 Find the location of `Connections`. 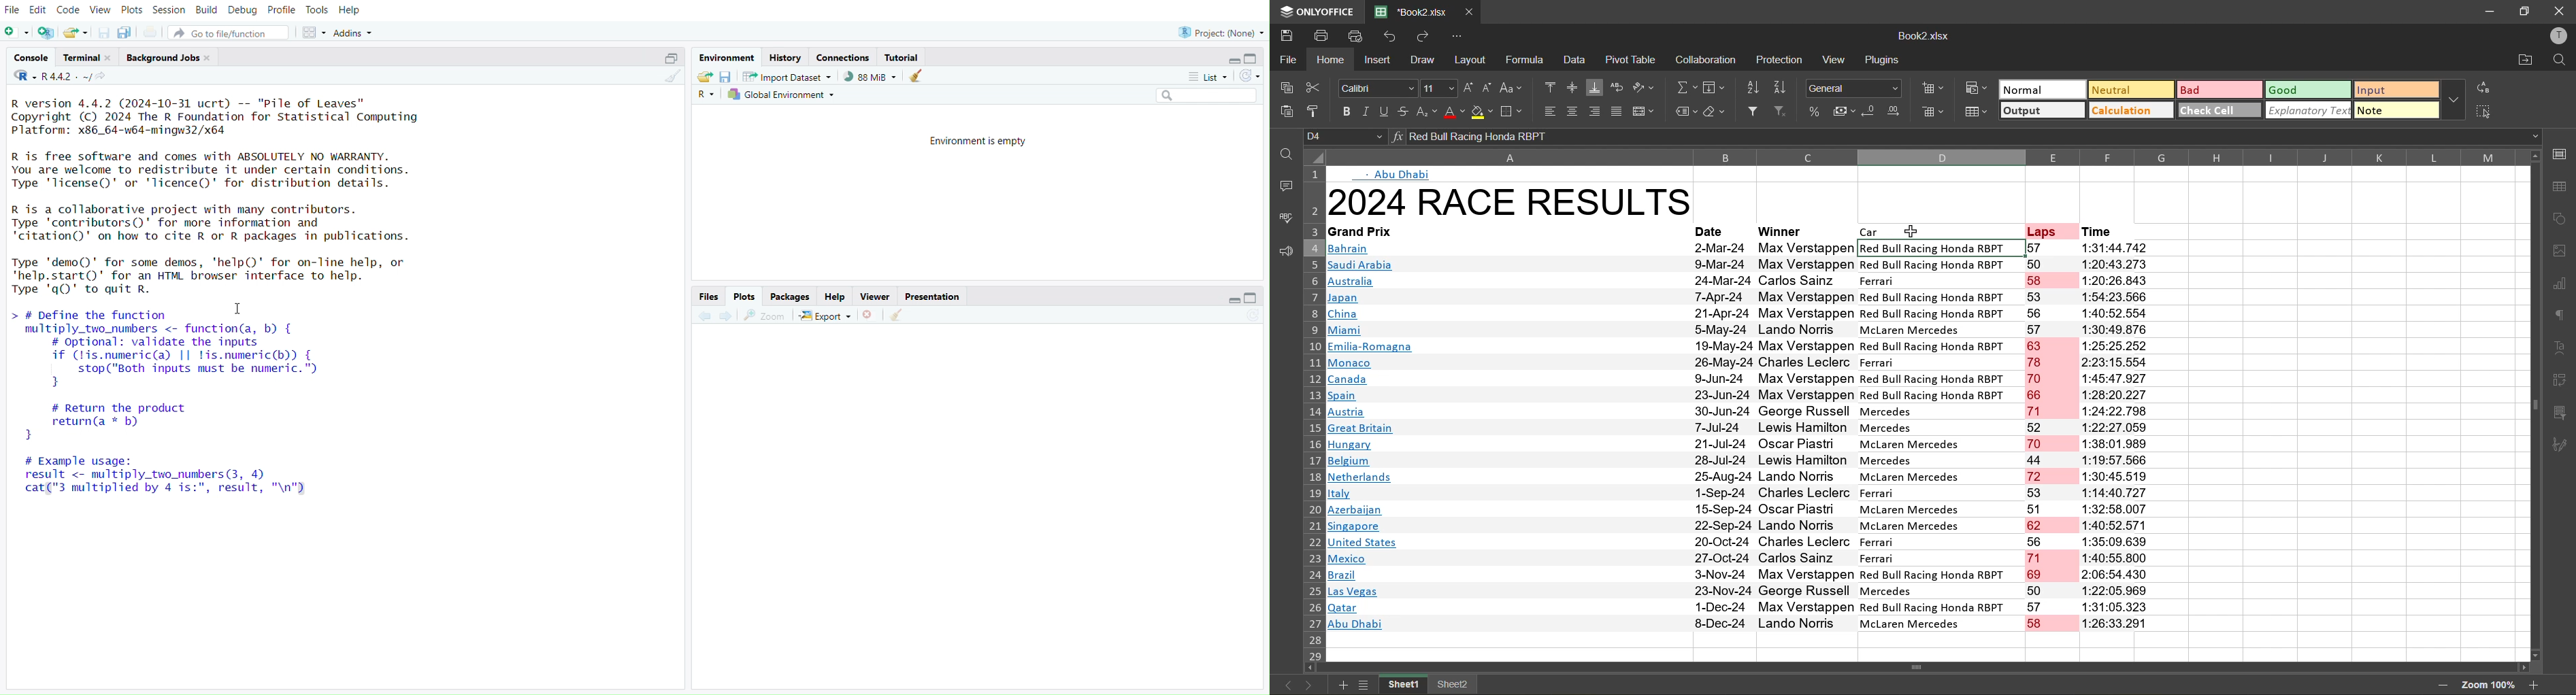

Connections is located at coordinates (844, 58).